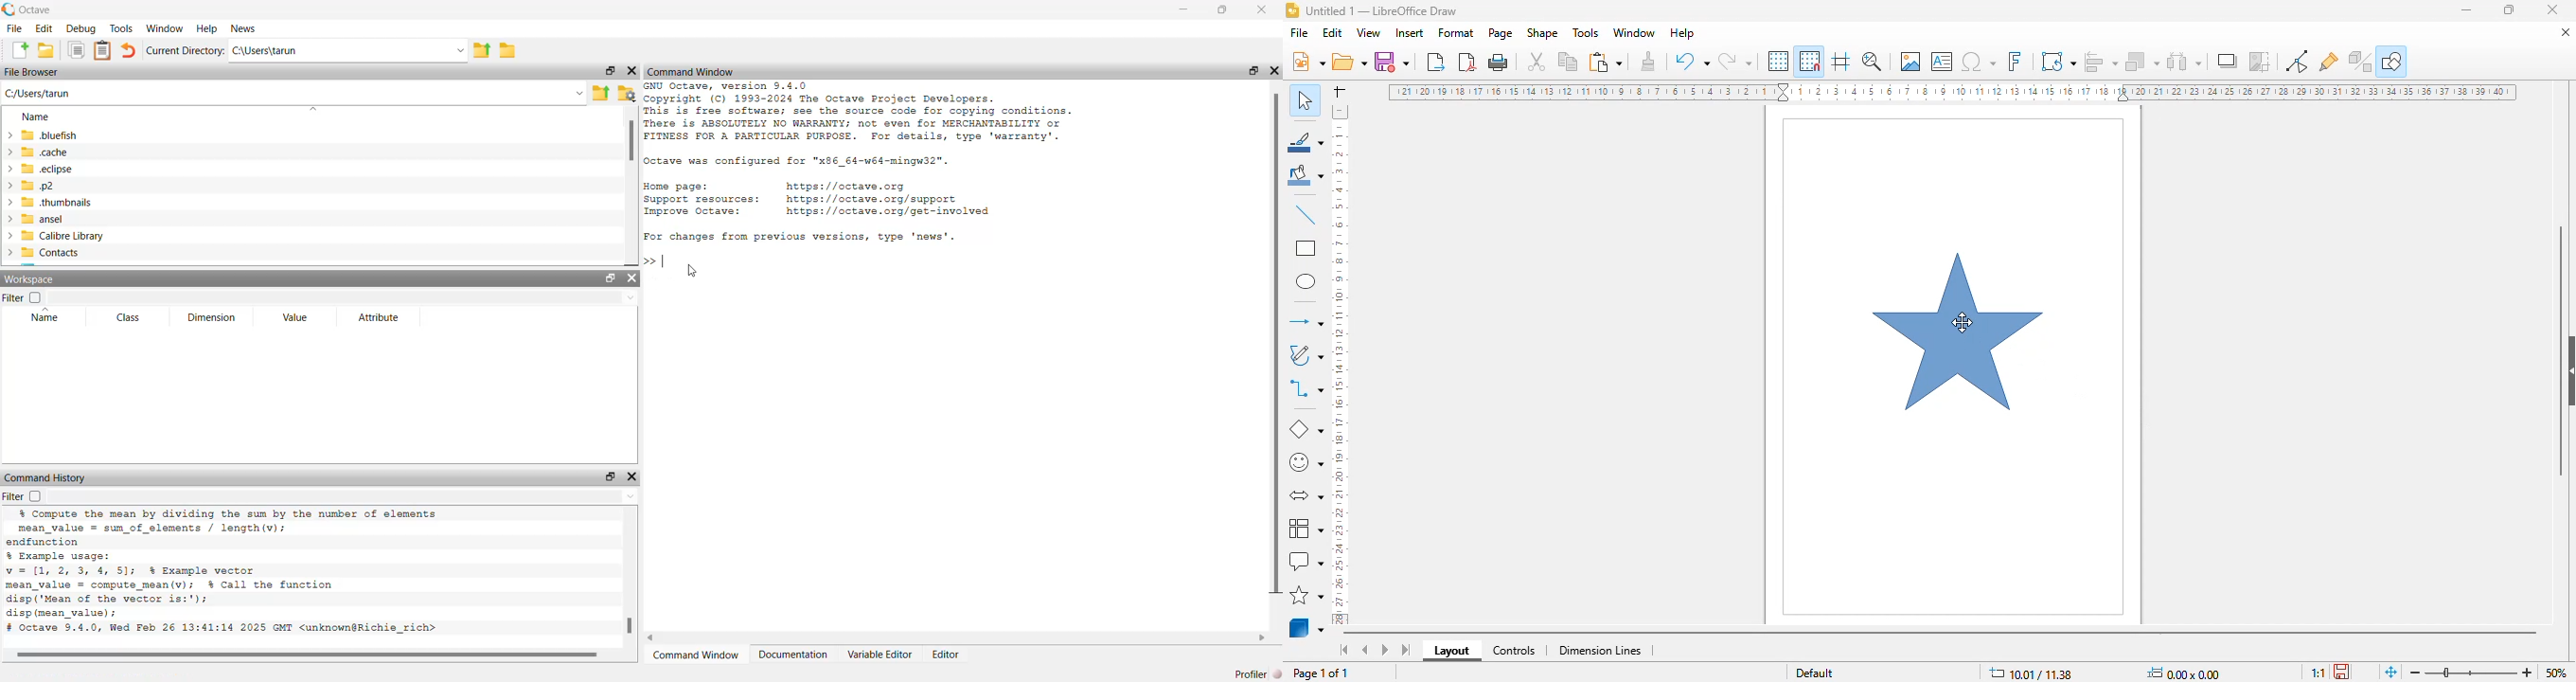 This screenshot has height=700, width=2576. I want to click on open in separate window, so click(612, 476).